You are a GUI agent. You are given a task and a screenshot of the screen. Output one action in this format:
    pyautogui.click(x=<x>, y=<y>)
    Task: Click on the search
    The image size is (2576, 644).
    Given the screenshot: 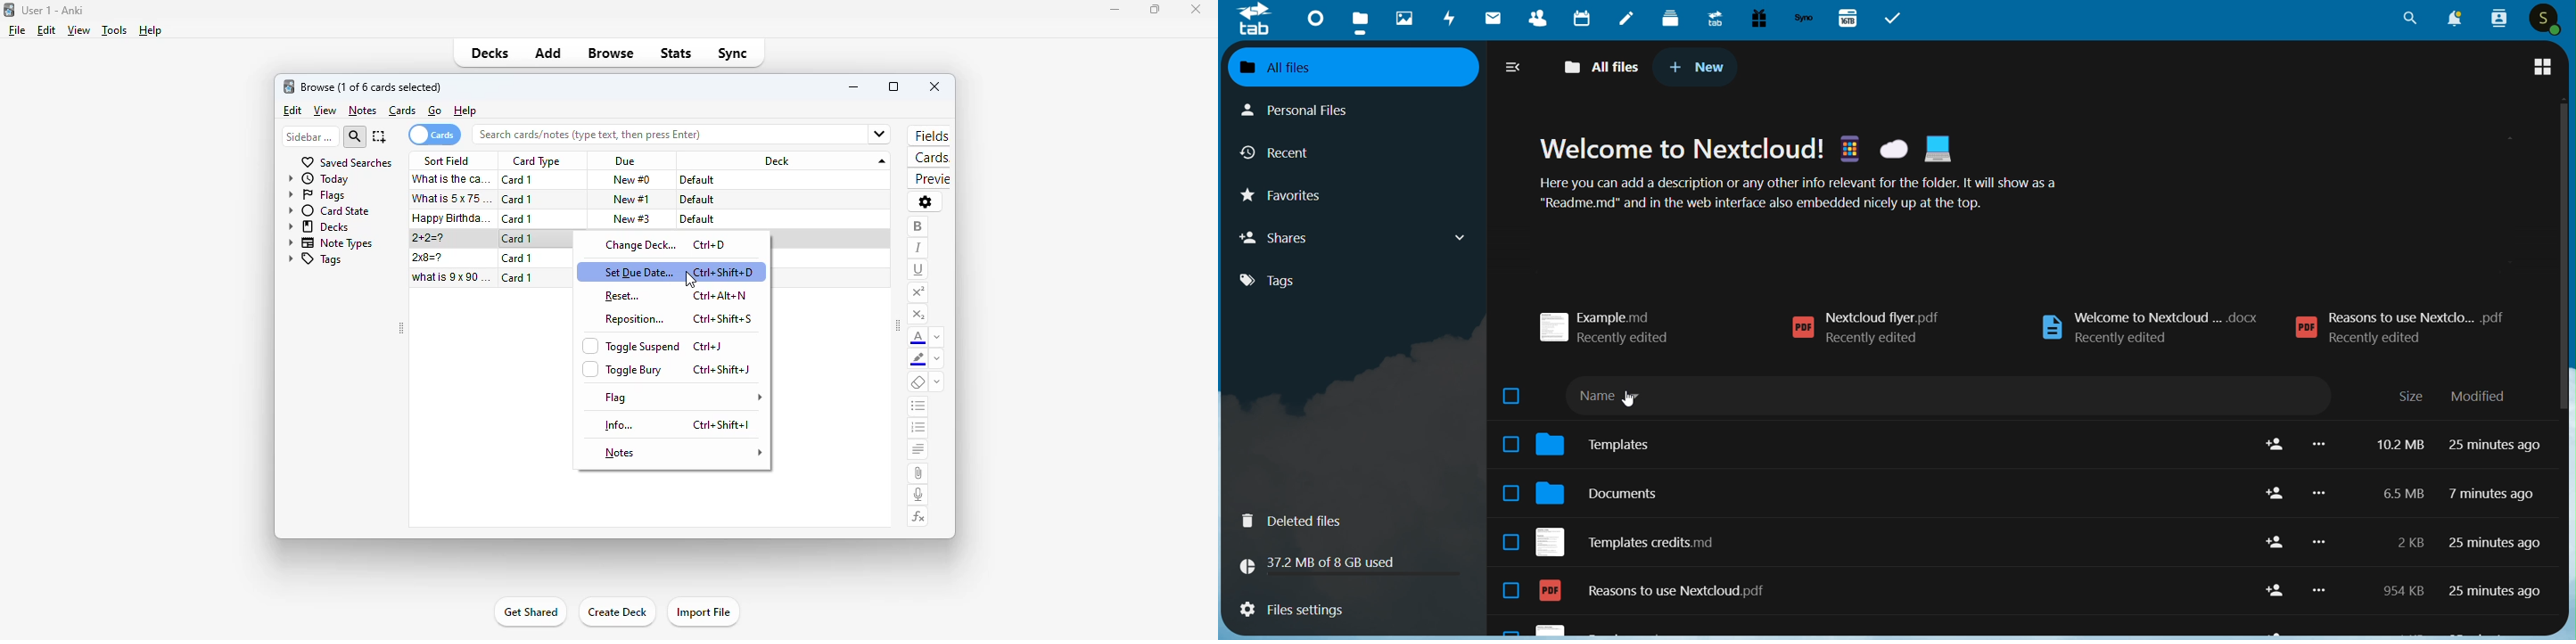 What is the action you would take?
    pyautogui.click(x=356, y=136)
    